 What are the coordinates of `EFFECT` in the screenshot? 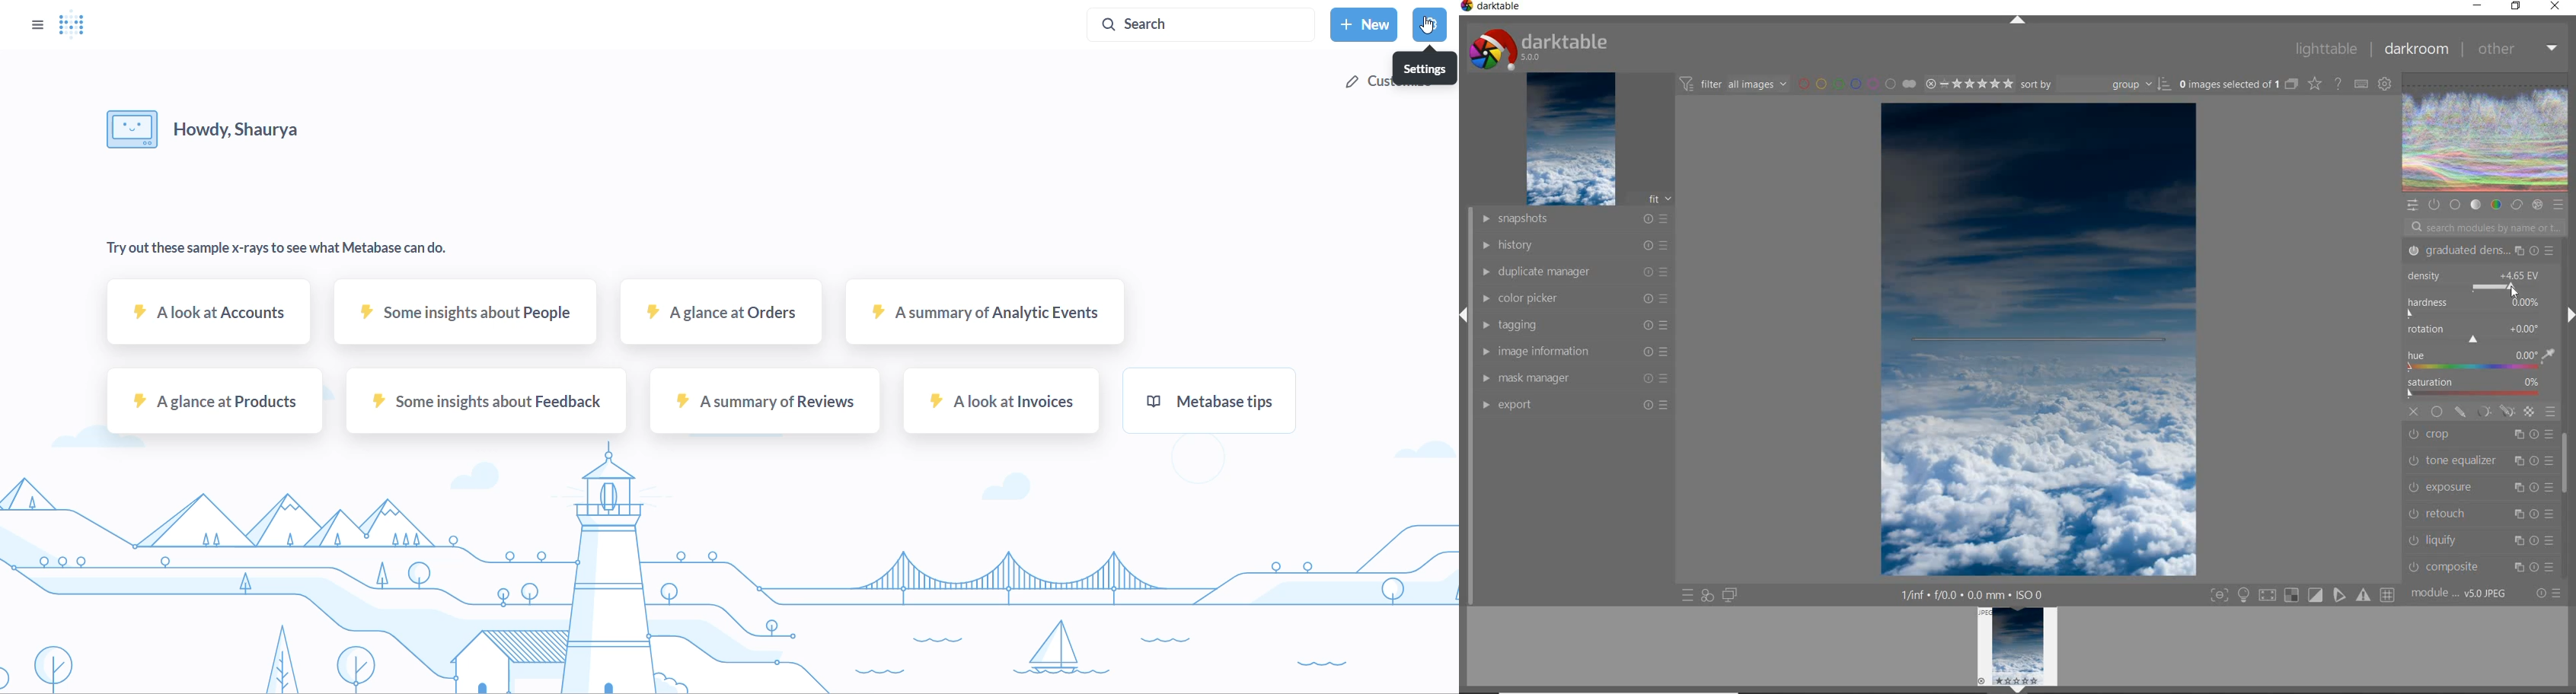 It's located at (2538, 205).